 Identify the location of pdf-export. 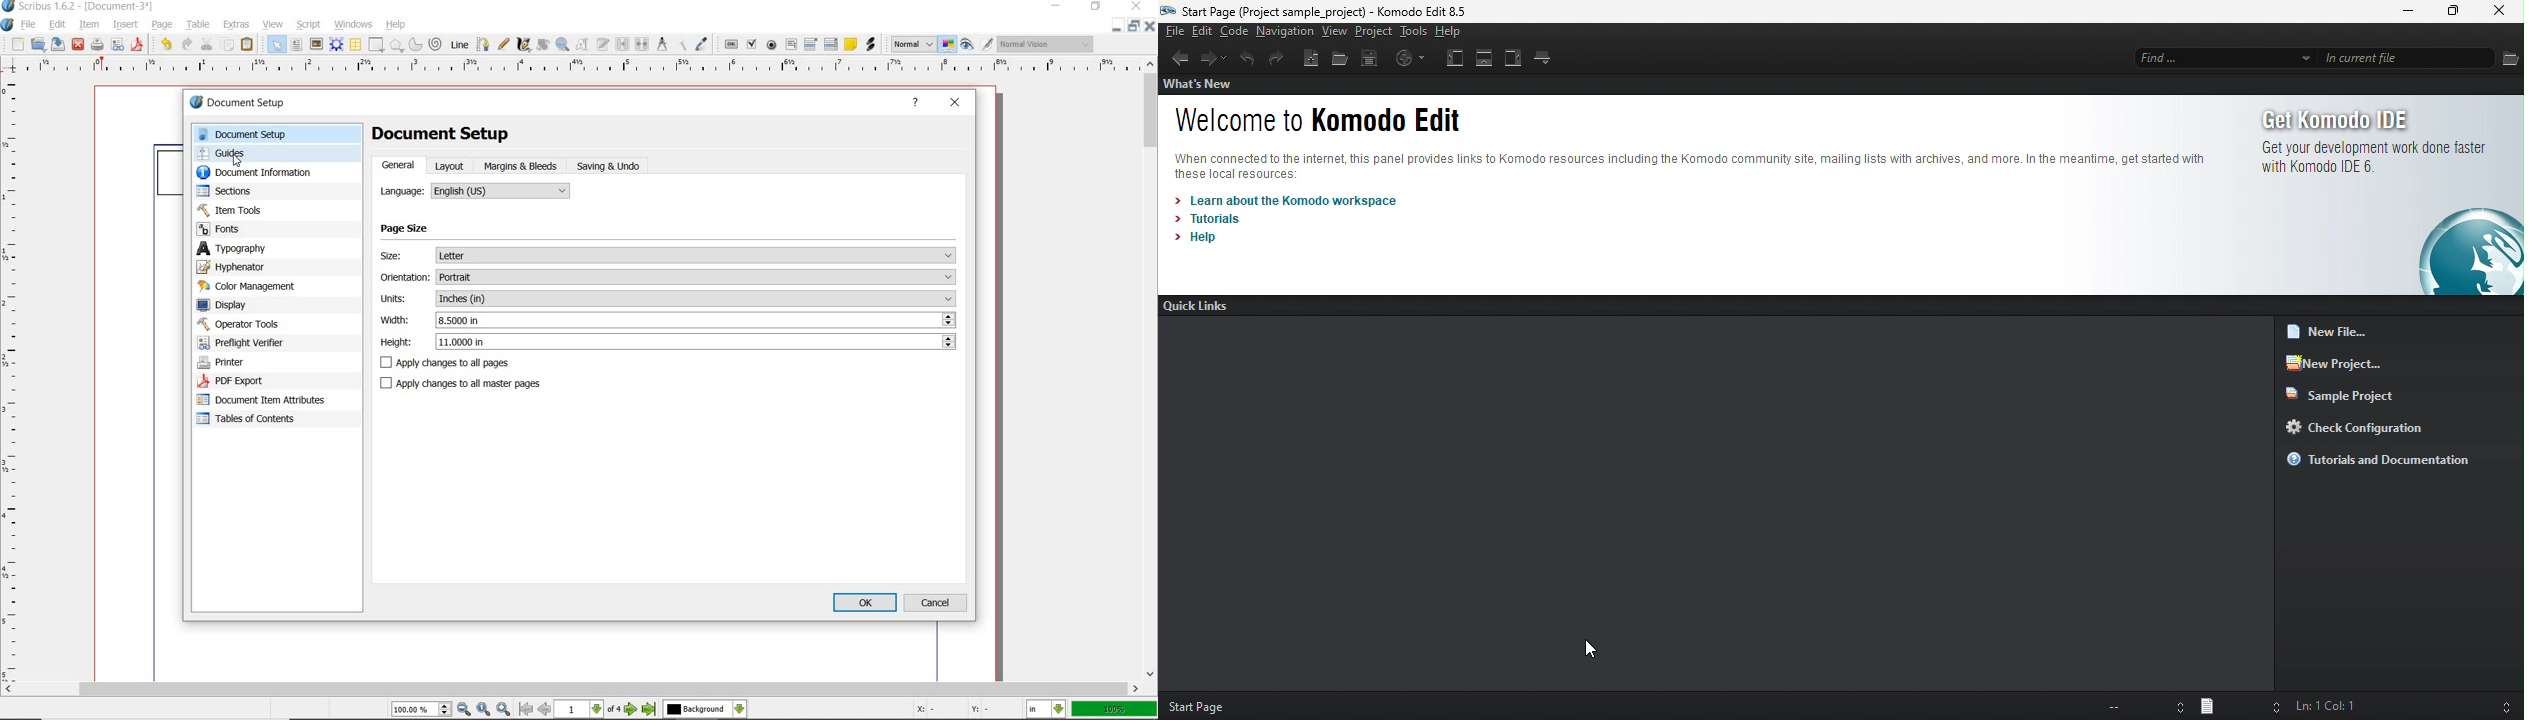
(261, 381).